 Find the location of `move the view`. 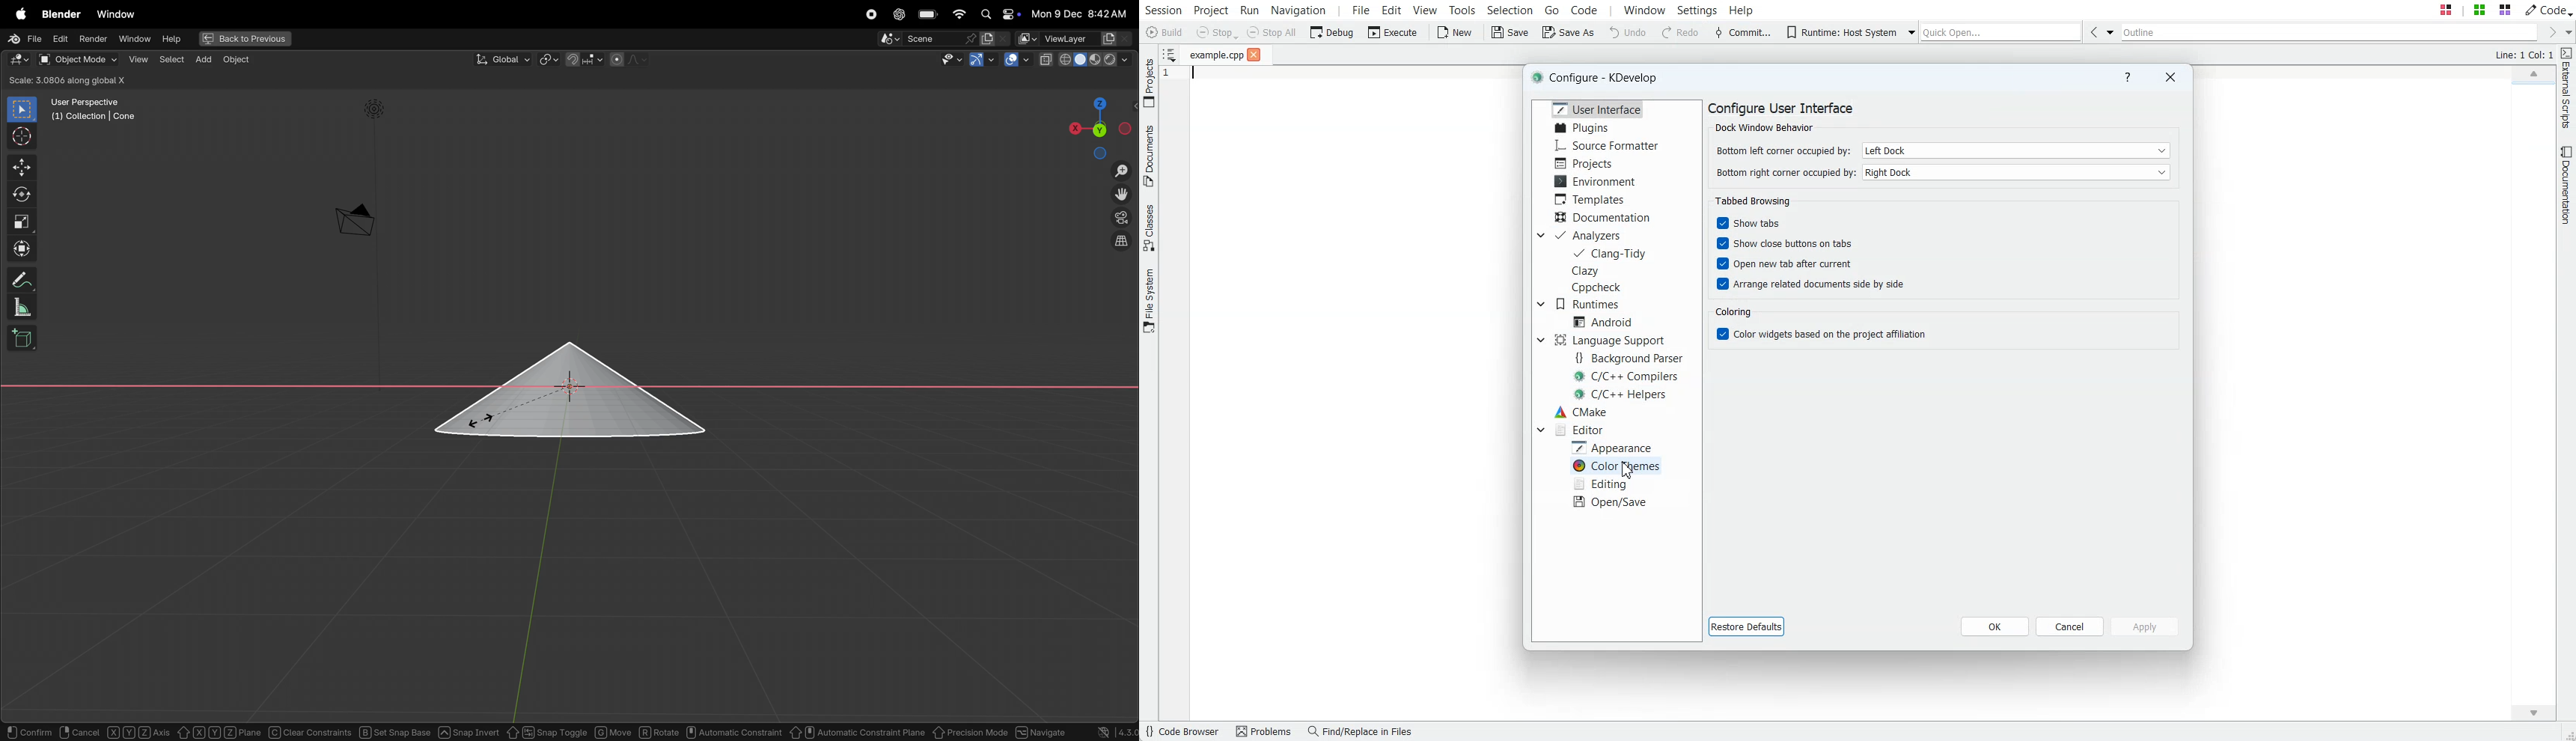

move the view is located at coordinates (1121, 194).